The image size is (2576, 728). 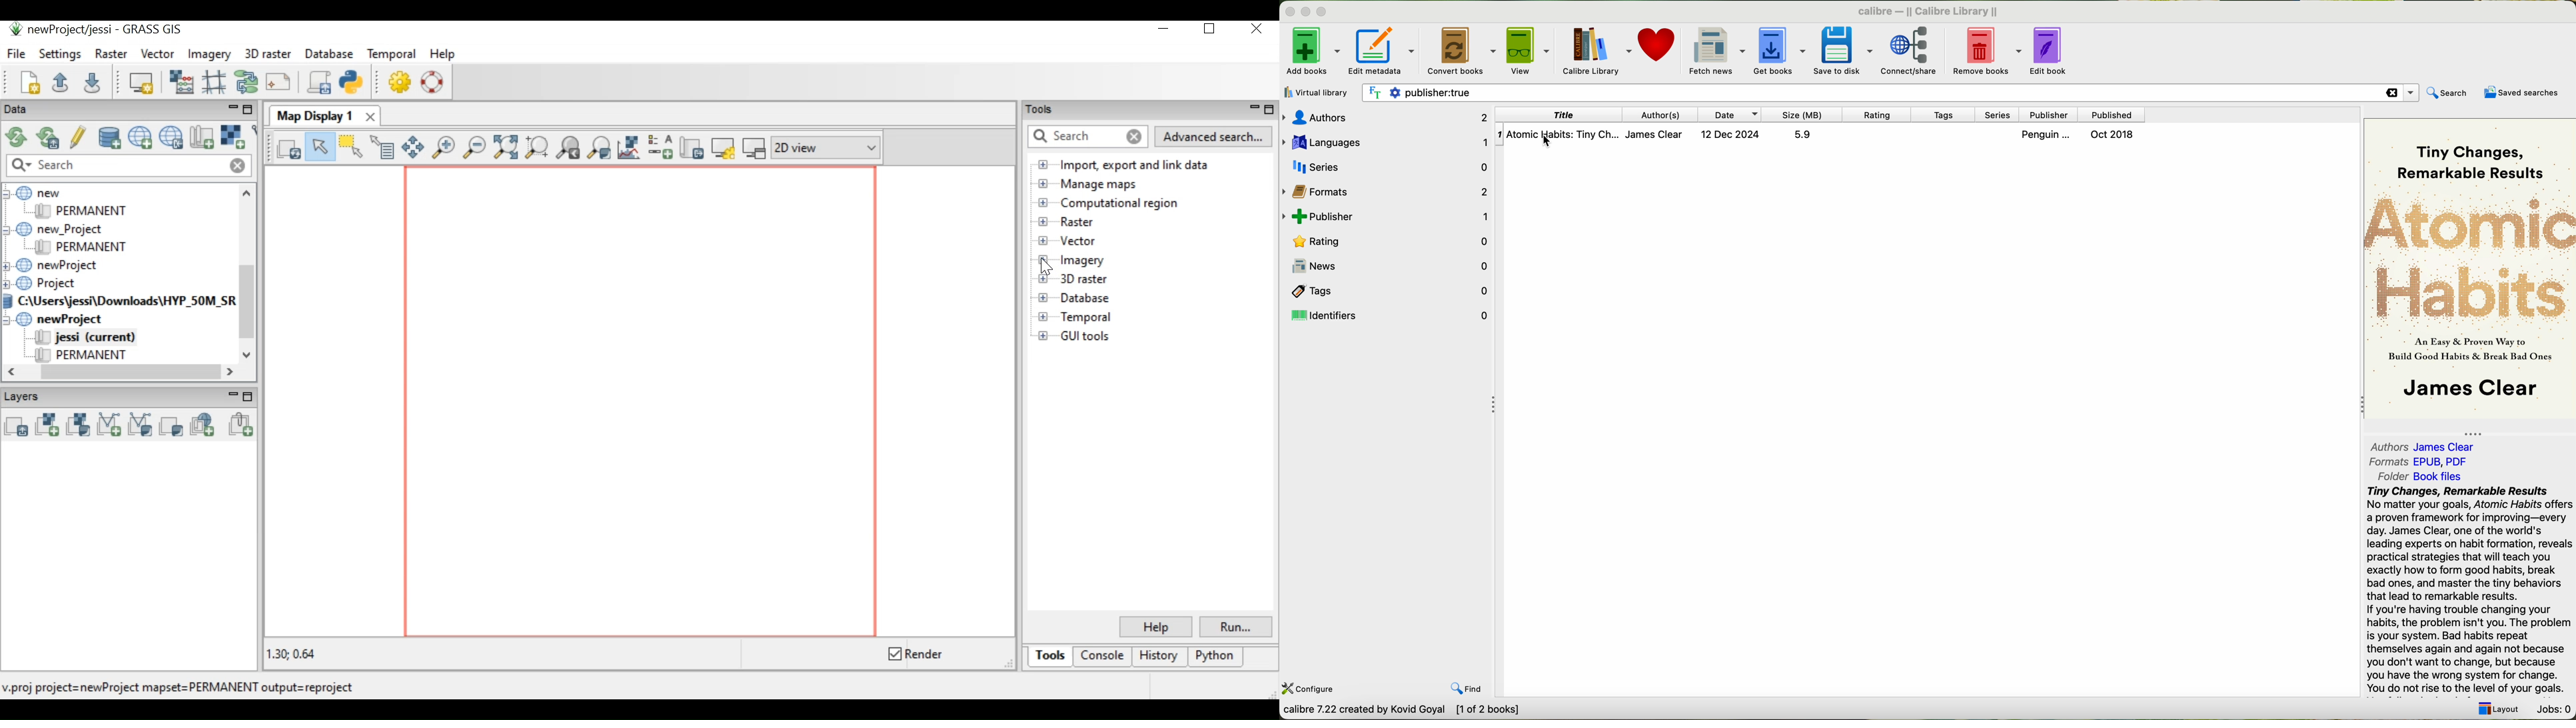 What do you see at coordinates (1462, 50) in the screenshot?
I see `convert books` at bounding box center [1462, 50].